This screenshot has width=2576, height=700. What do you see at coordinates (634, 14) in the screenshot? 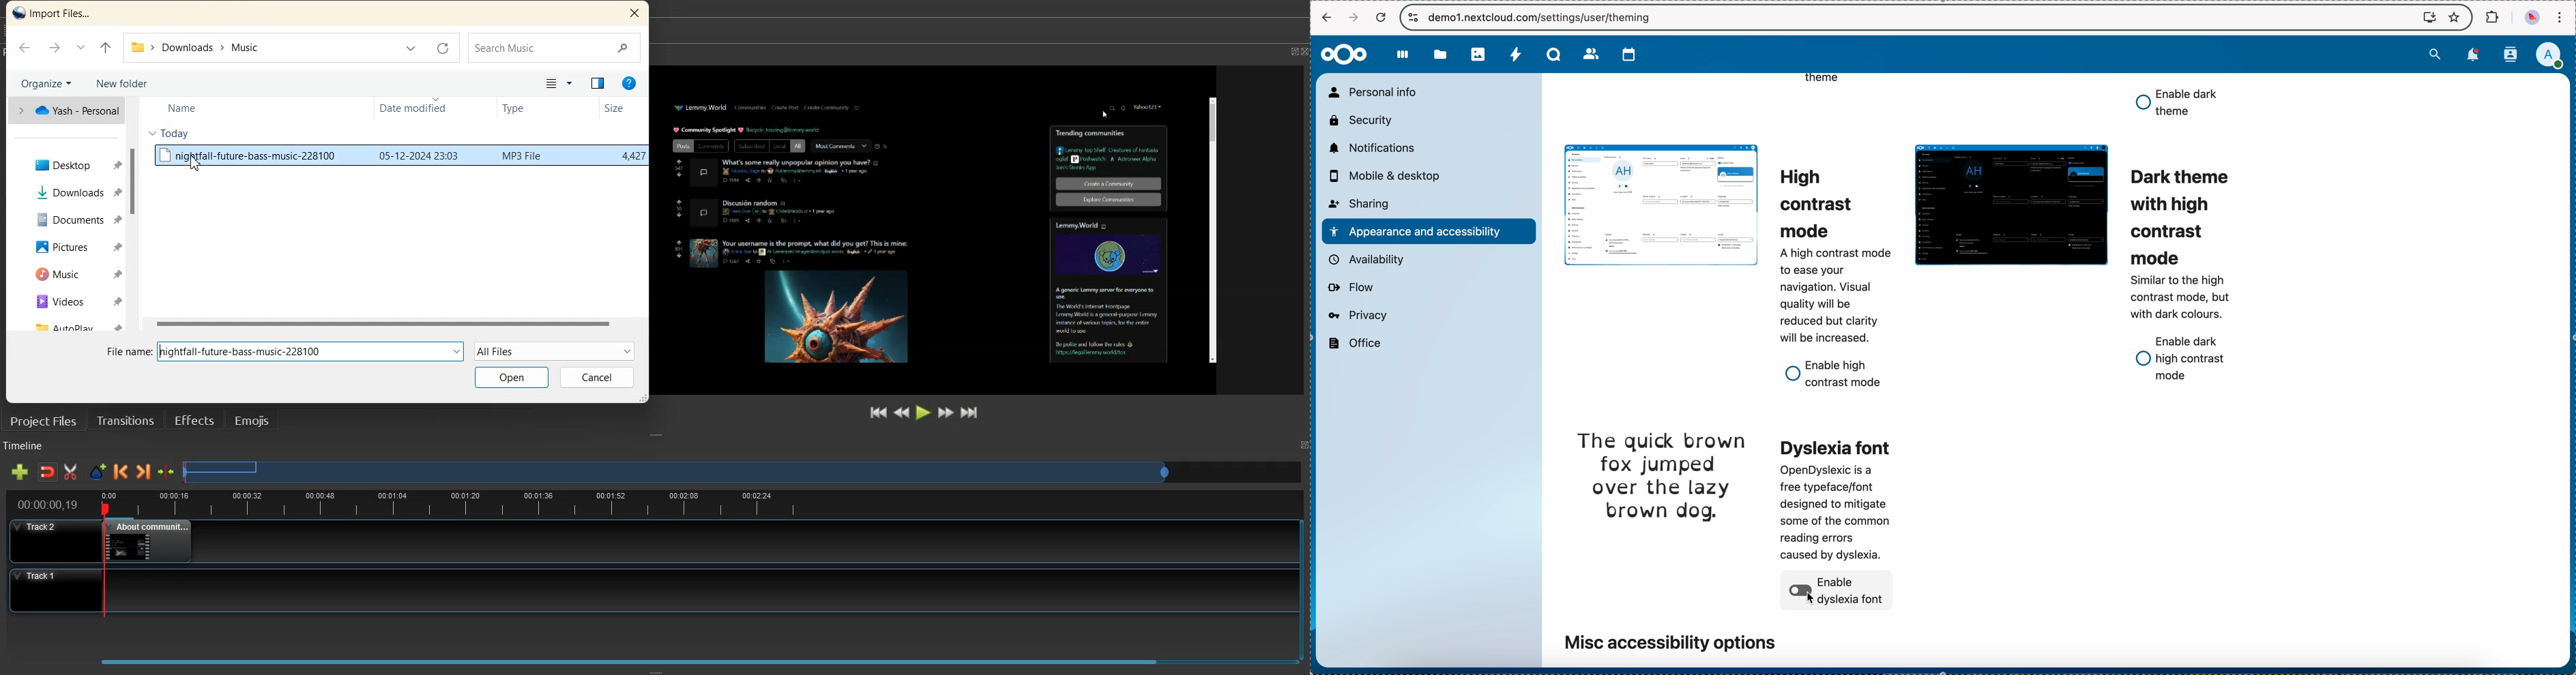
I see `Close` at bounding box center [634, 14].